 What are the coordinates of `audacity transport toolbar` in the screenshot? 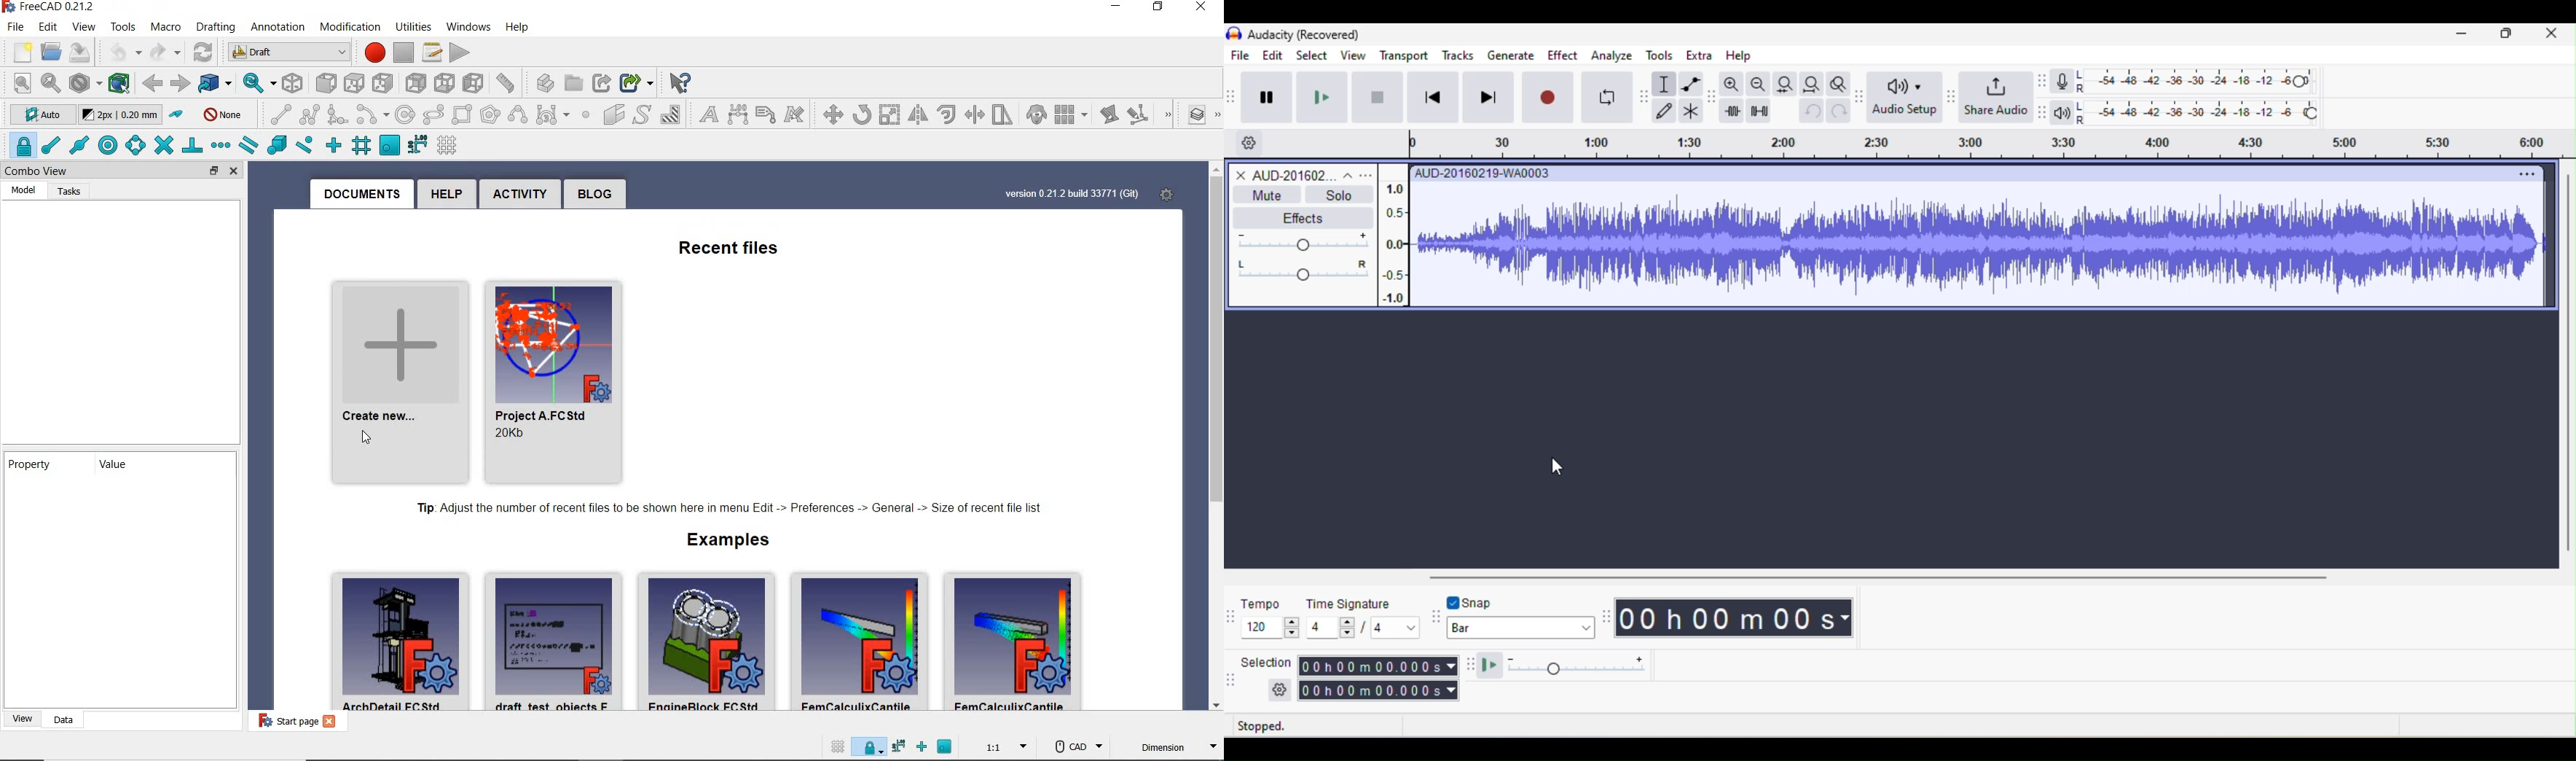 It's located at (1232, 96).